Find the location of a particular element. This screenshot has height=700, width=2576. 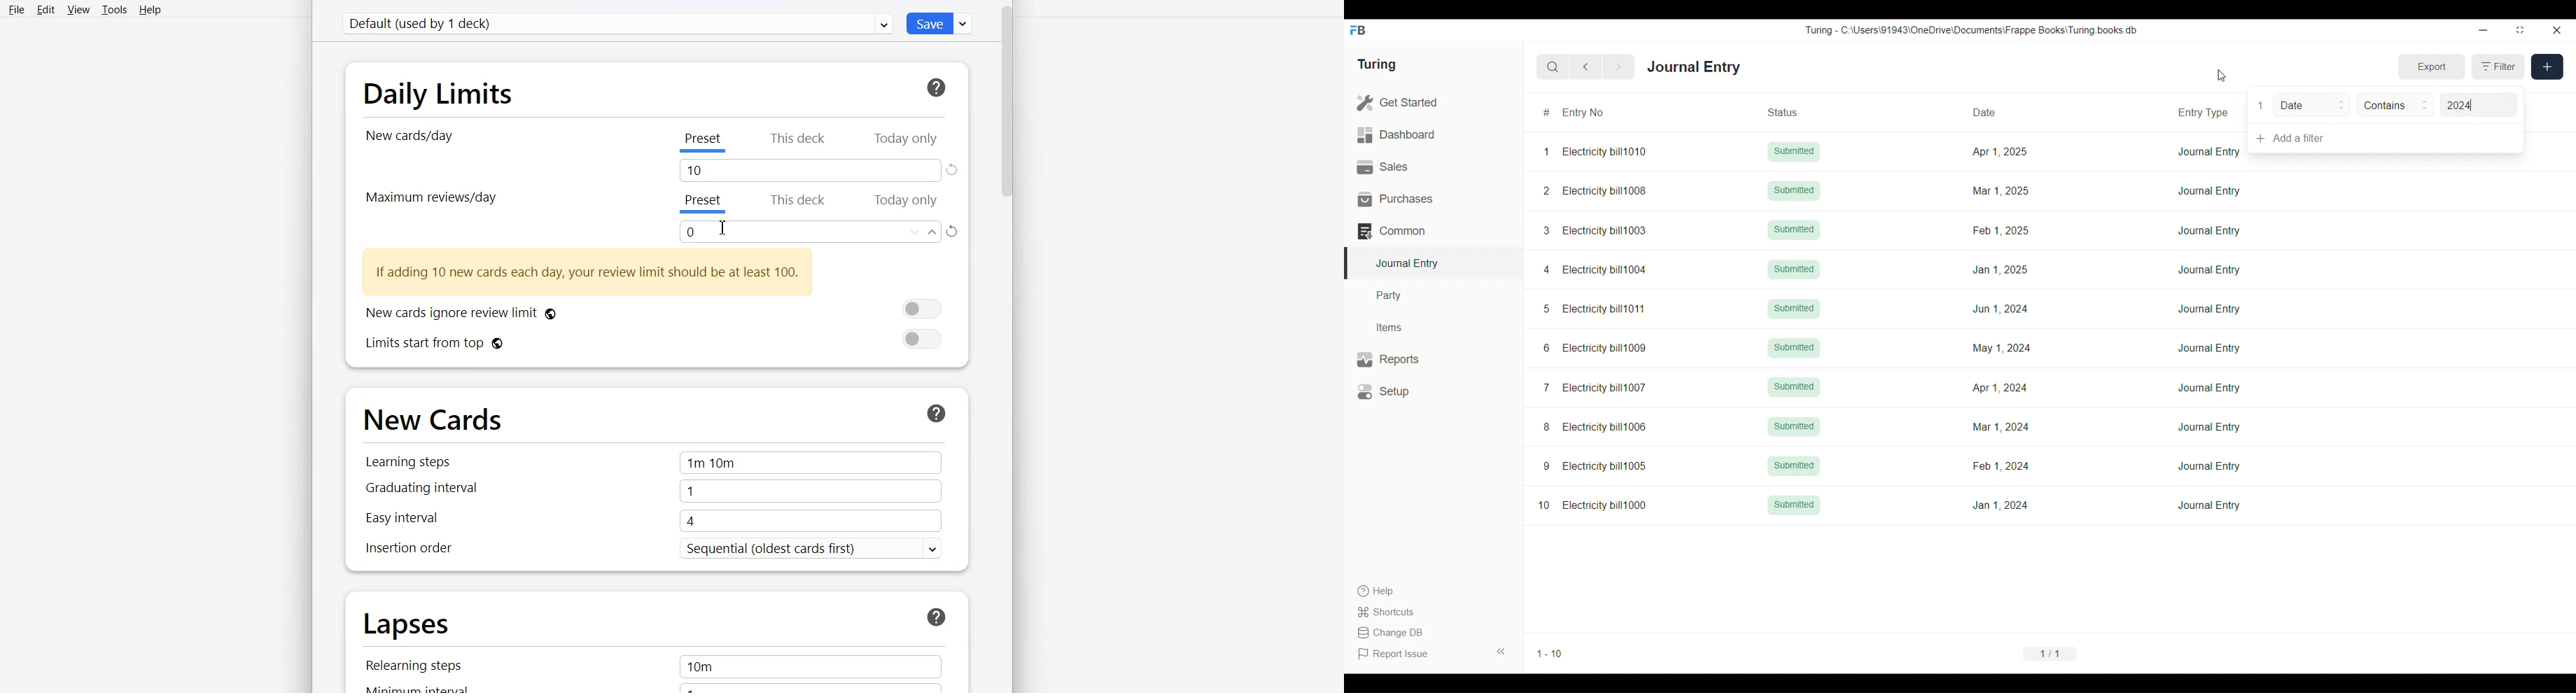

Reports is located at coordinates (1434, 359).